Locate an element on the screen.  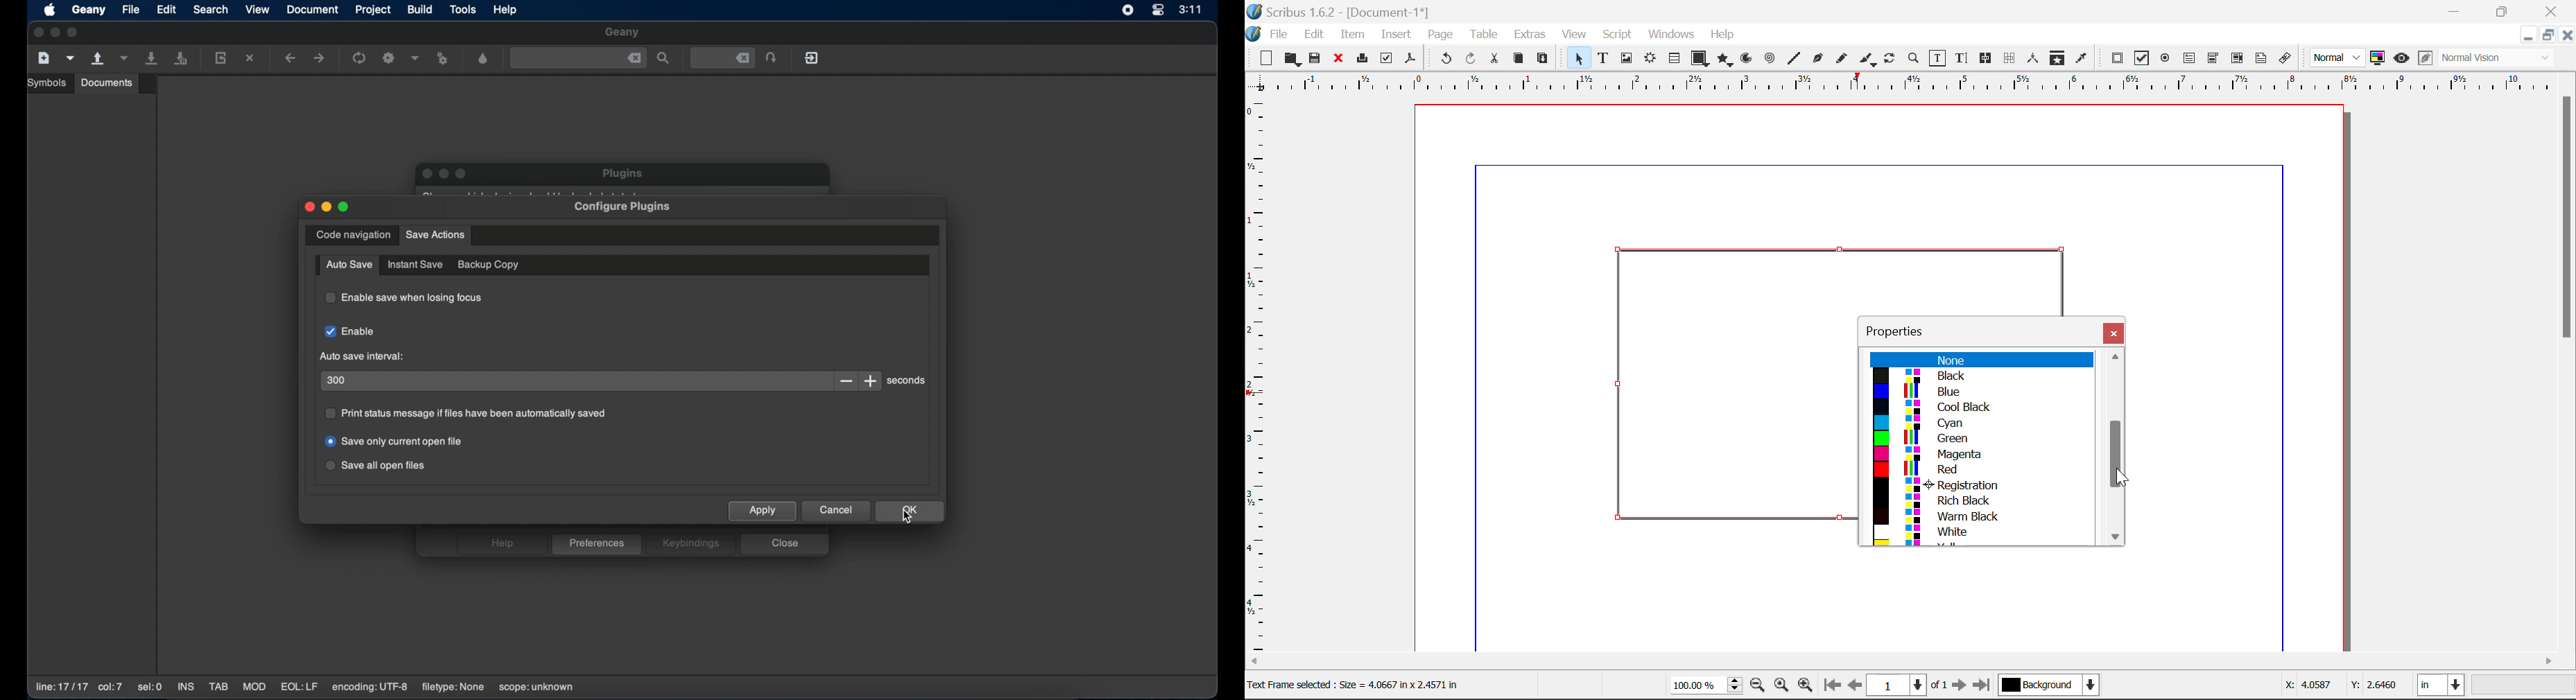
Insert is located at coordinates (1395, 35).